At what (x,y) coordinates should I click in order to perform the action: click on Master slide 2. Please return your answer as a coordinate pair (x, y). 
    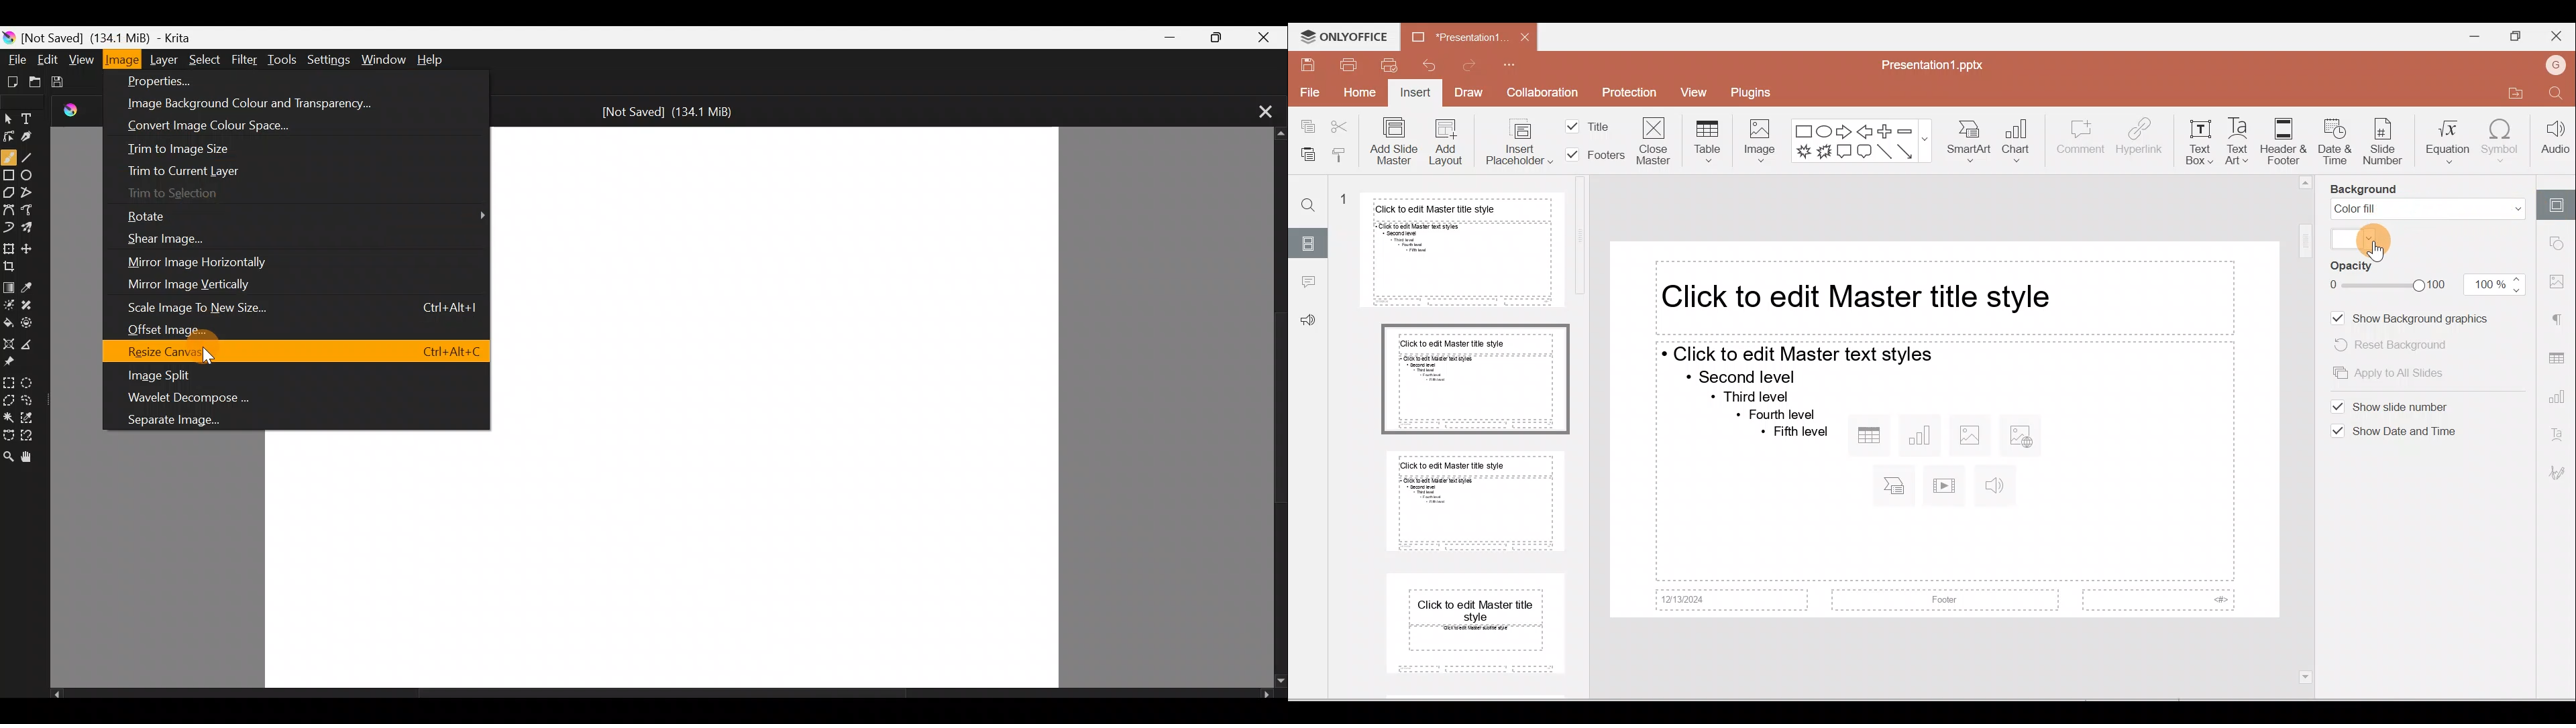
    Looking at the image, I should click on (1477, 379).